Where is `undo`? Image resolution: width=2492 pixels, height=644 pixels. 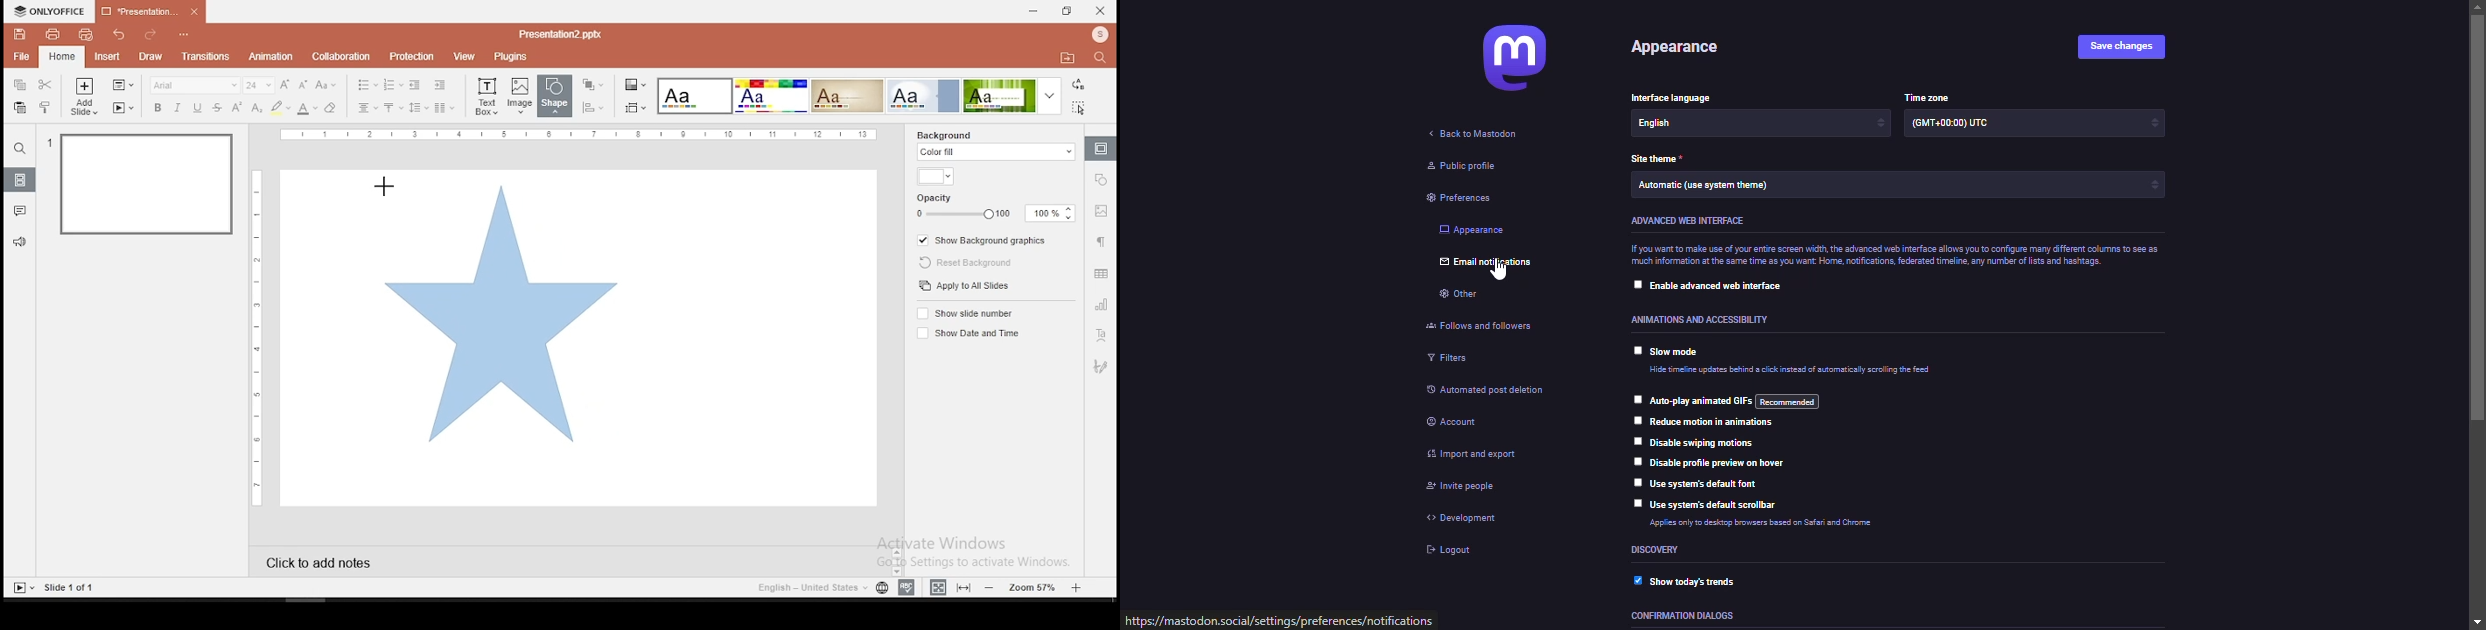 undo is located at coordinates (121, 34).